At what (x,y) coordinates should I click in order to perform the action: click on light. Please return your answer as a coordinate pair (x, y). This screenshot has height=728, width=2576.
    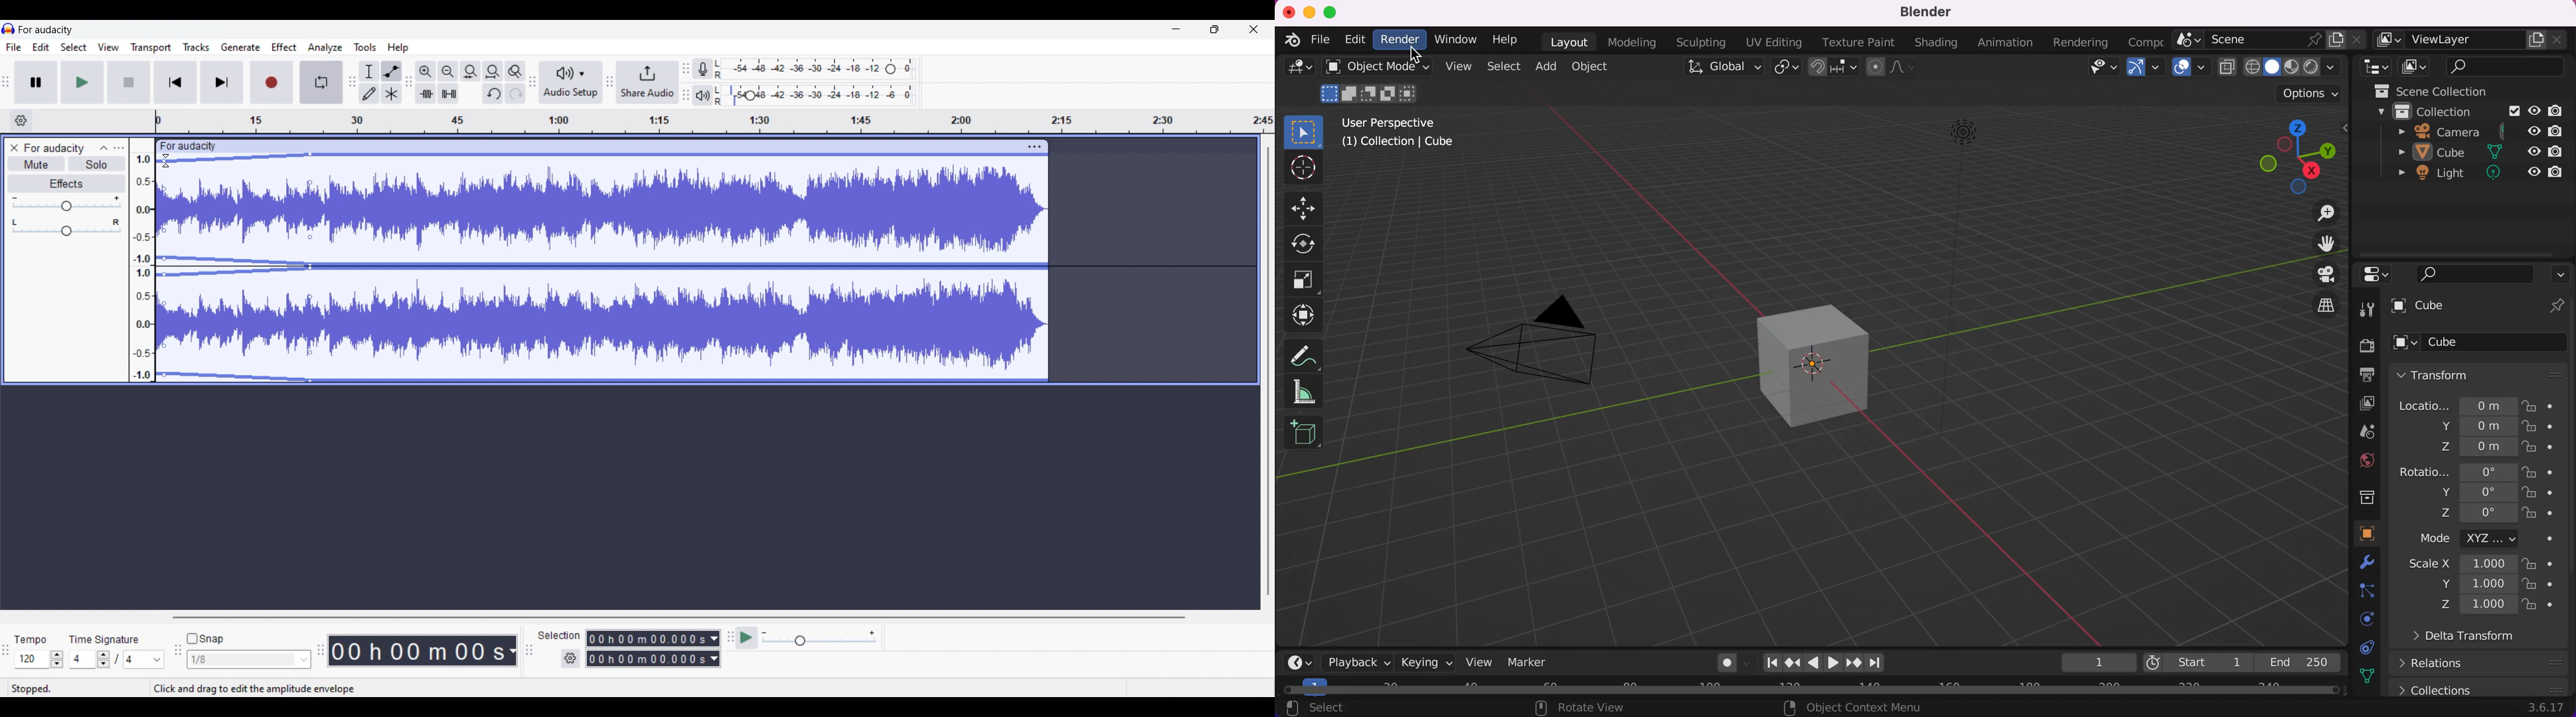
    Looking at the image, I should click on (1954, 279).